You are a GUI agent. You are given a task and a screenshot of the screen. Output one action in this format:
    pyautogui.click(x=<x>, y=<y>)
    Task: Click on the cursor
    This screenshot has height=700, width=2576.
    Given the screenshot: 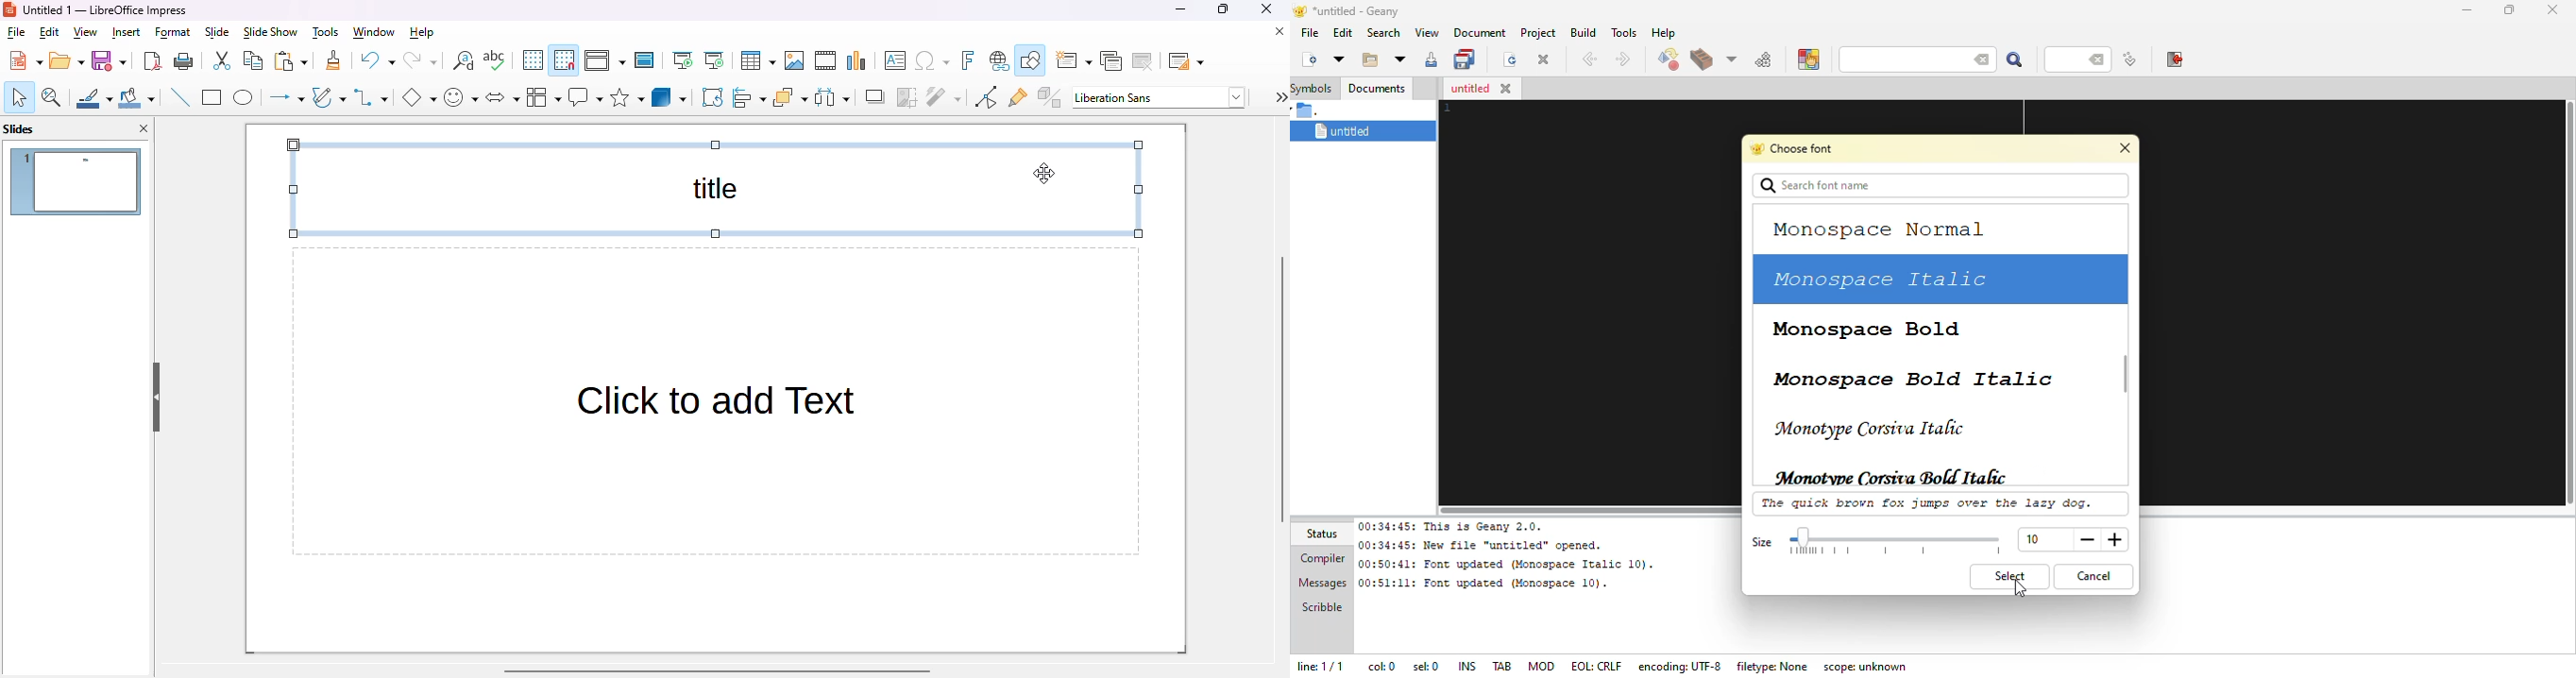 What is the action you would take?
    pyautogui.click(x=1044, y=174)
    